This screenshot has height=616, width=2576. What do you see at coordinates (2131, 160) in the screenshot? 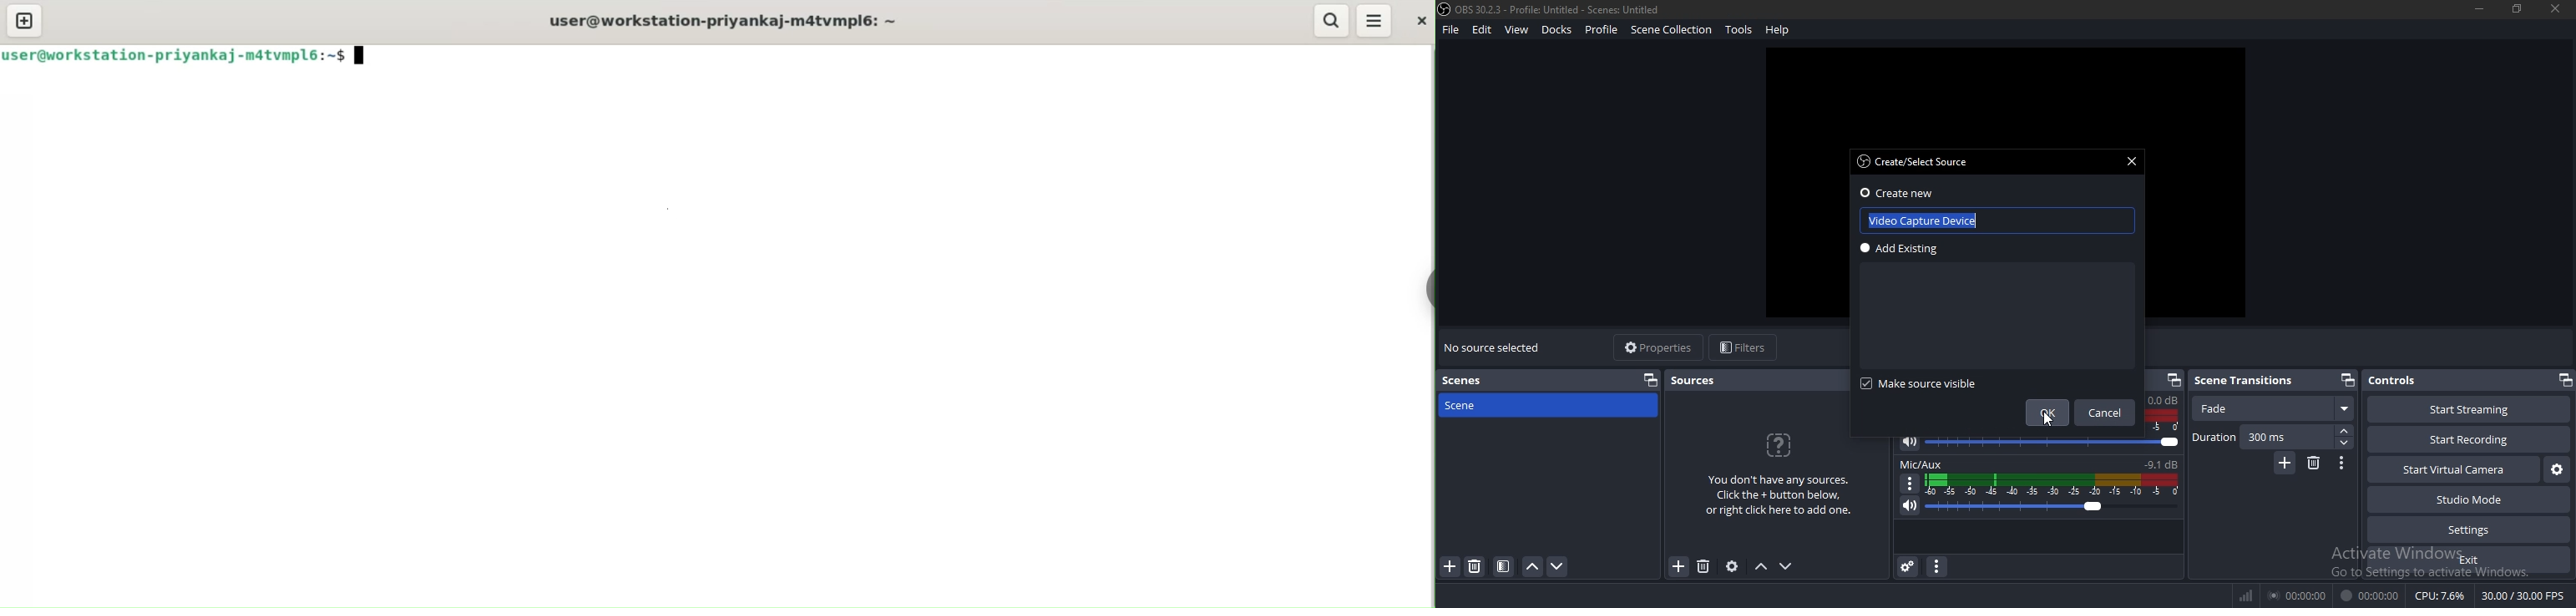
I see `close` at bounding box center [2131, 160].